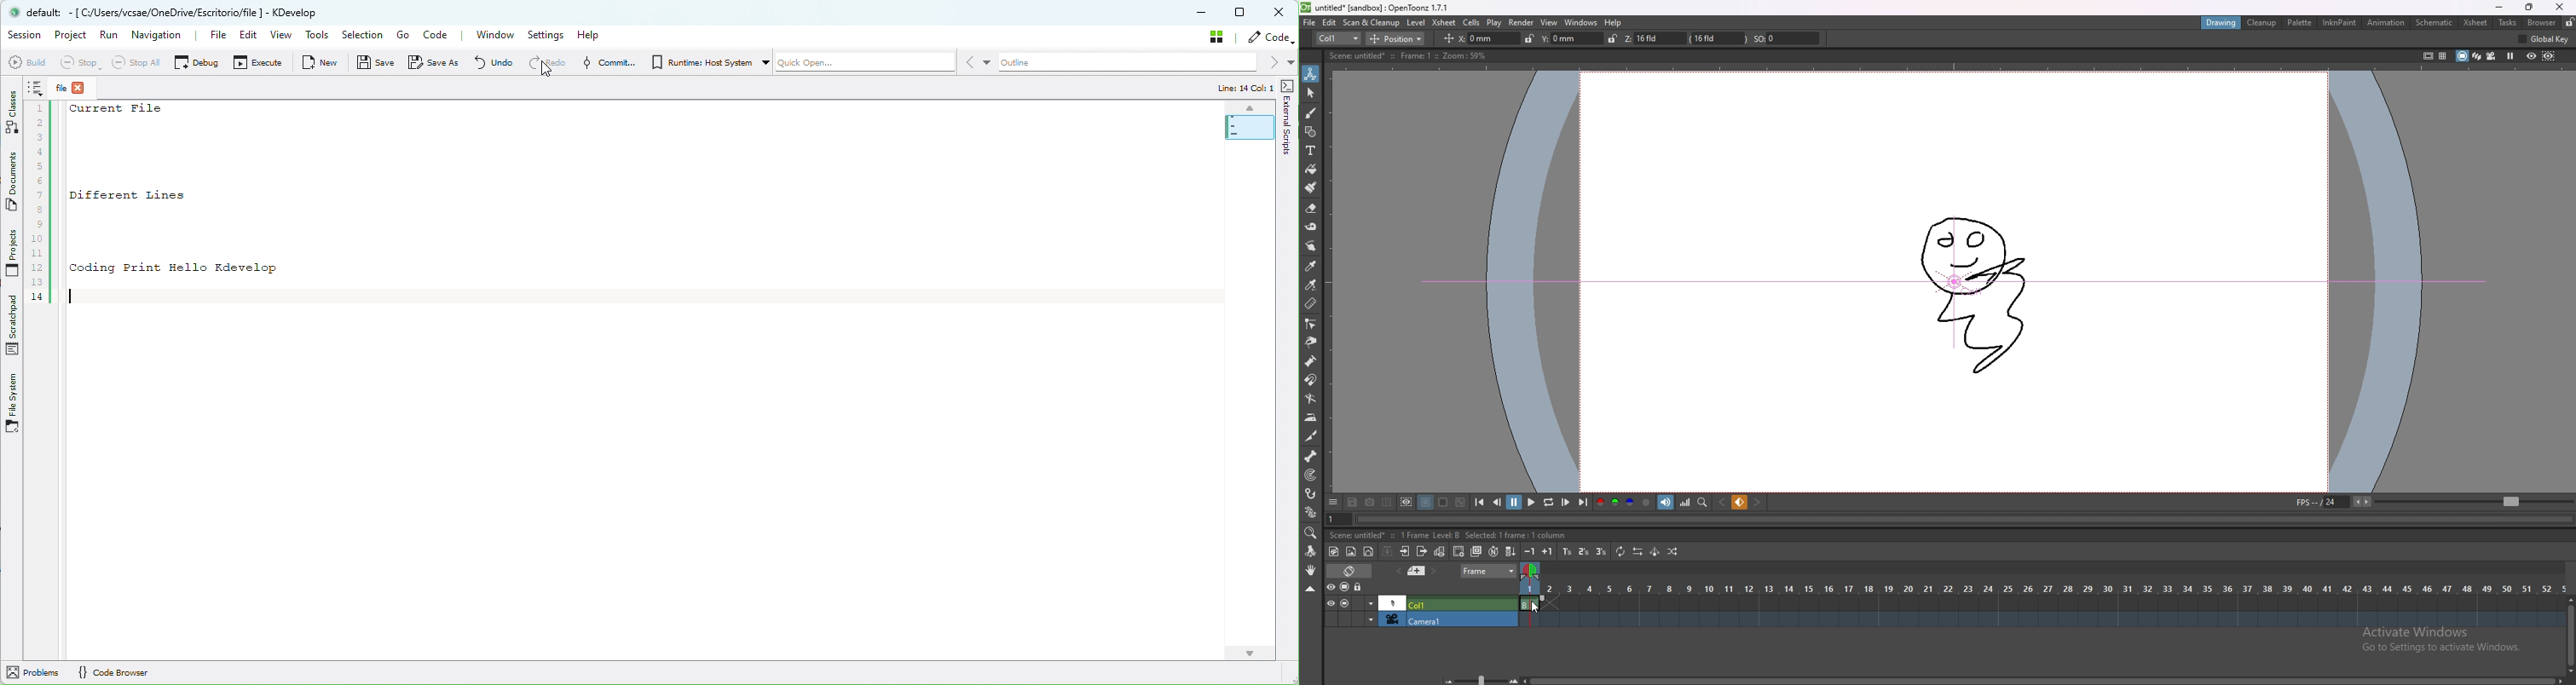  I want to click on collapse, so click(1310, 589).